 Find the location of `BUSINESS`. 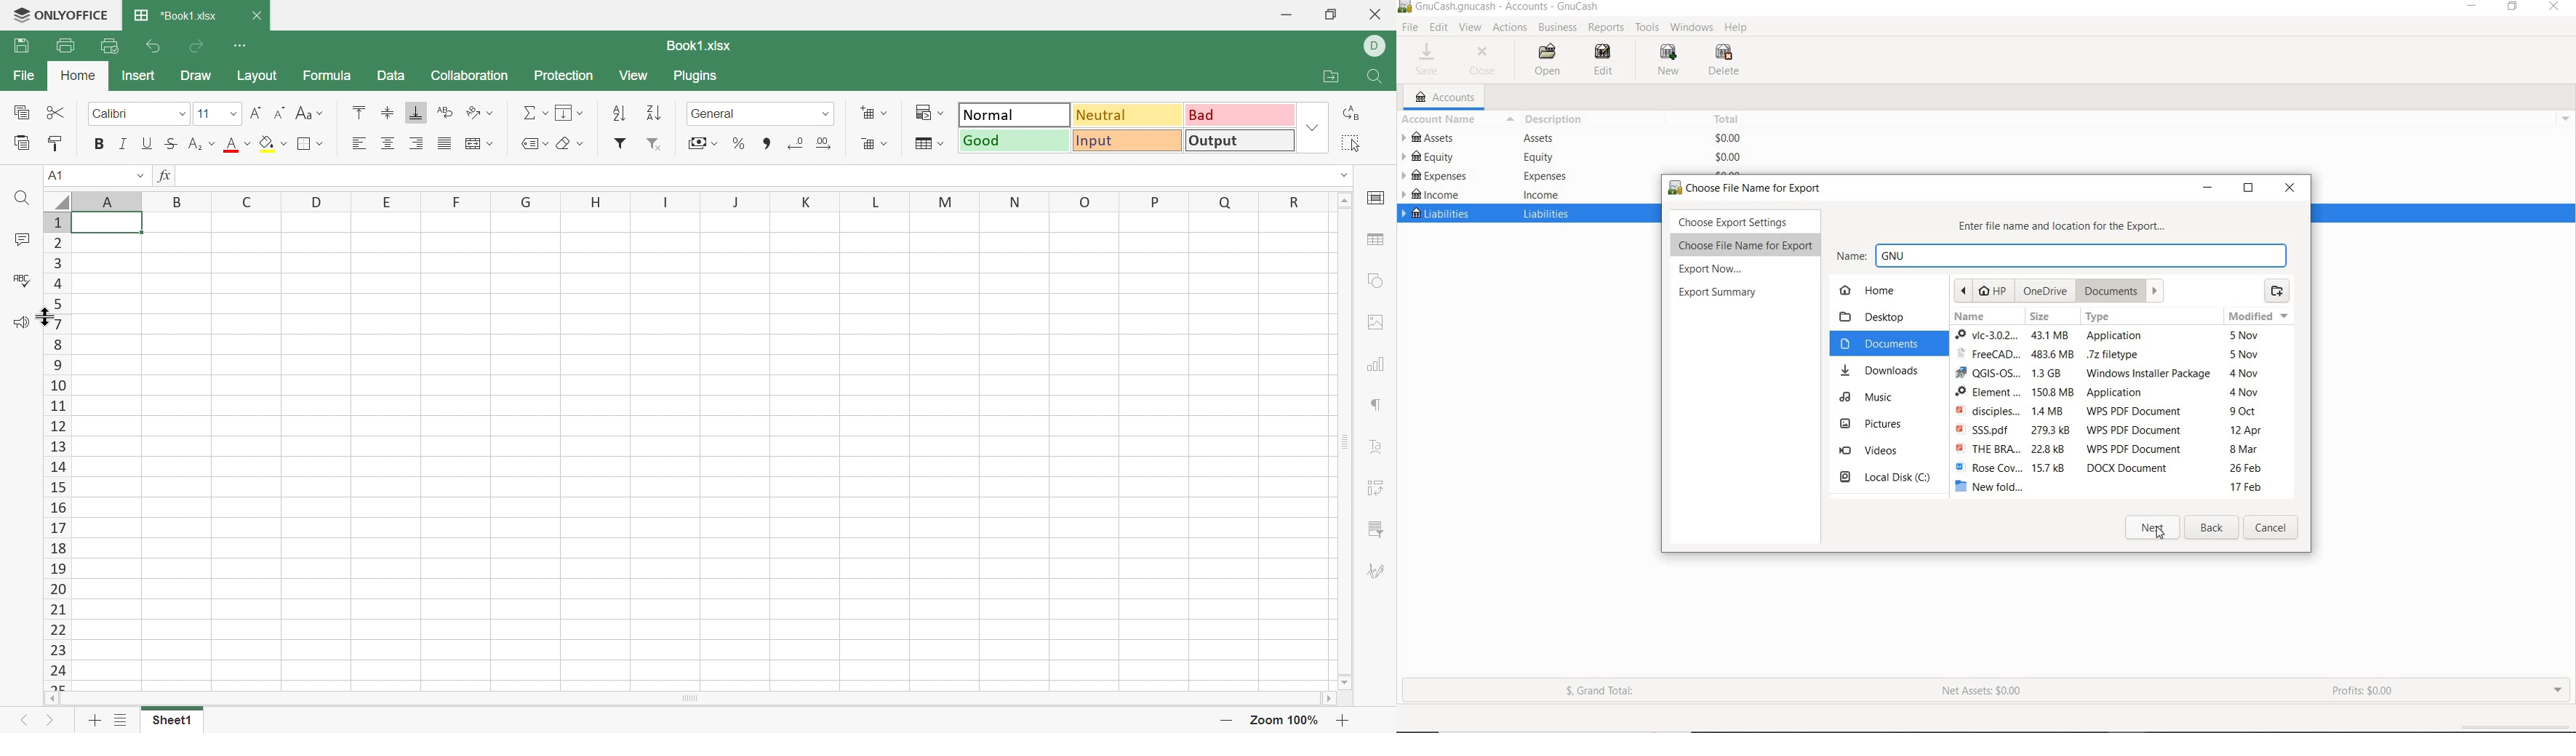

BUSINESS is located at coordinates (1556, 28).